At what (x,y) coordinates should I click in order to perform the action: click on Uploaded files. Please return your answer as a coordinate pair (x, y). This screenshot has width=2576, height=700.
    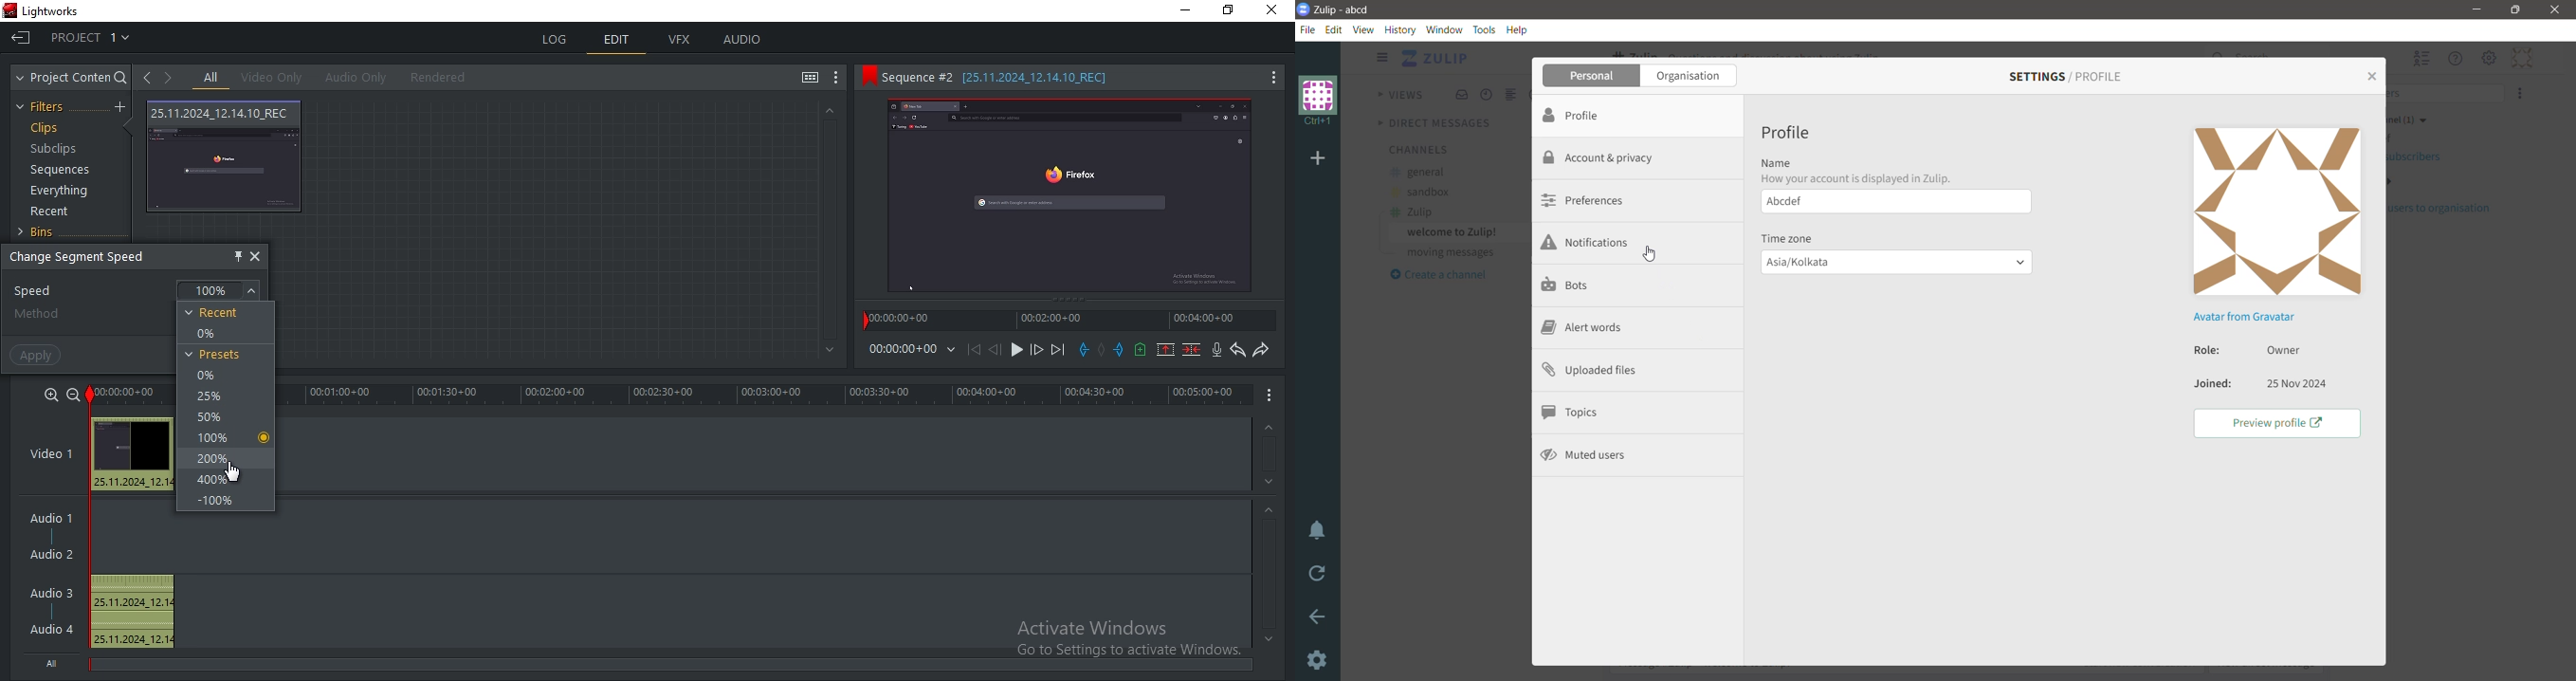
    Looking at the image, I should click on (1600, 371).